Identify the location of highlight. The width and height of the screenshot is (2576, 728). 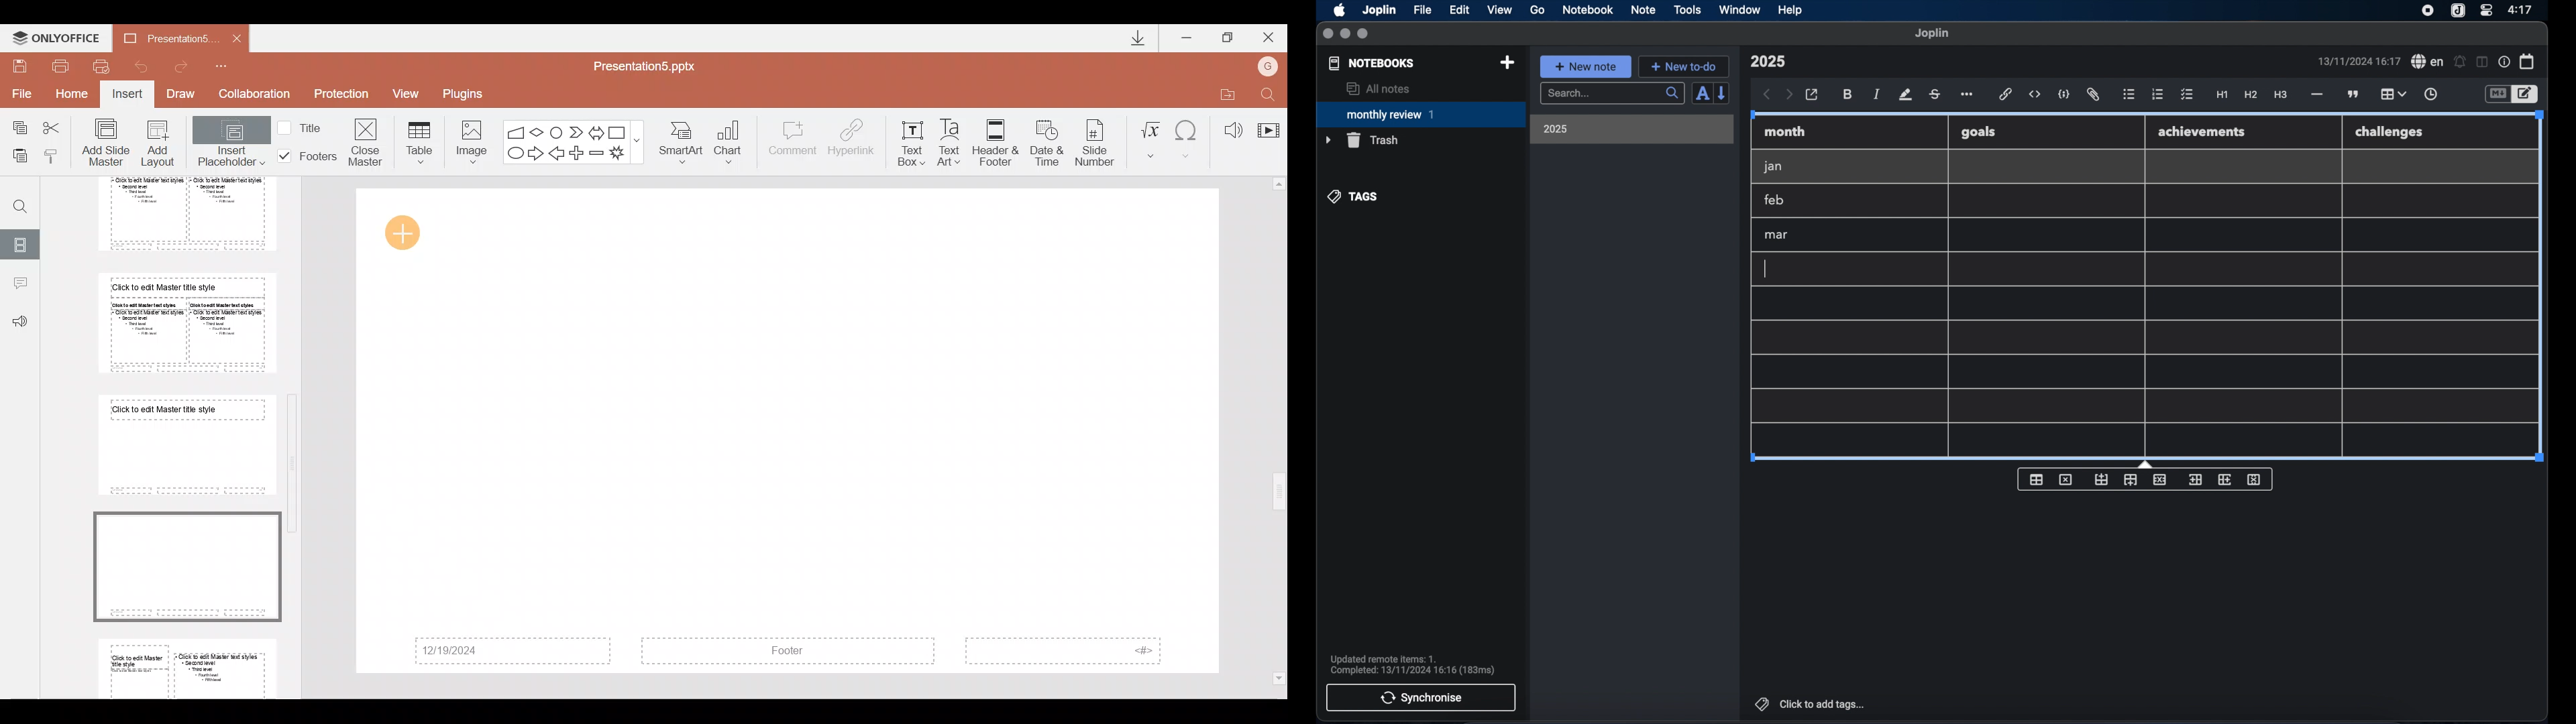
(1905, 95).